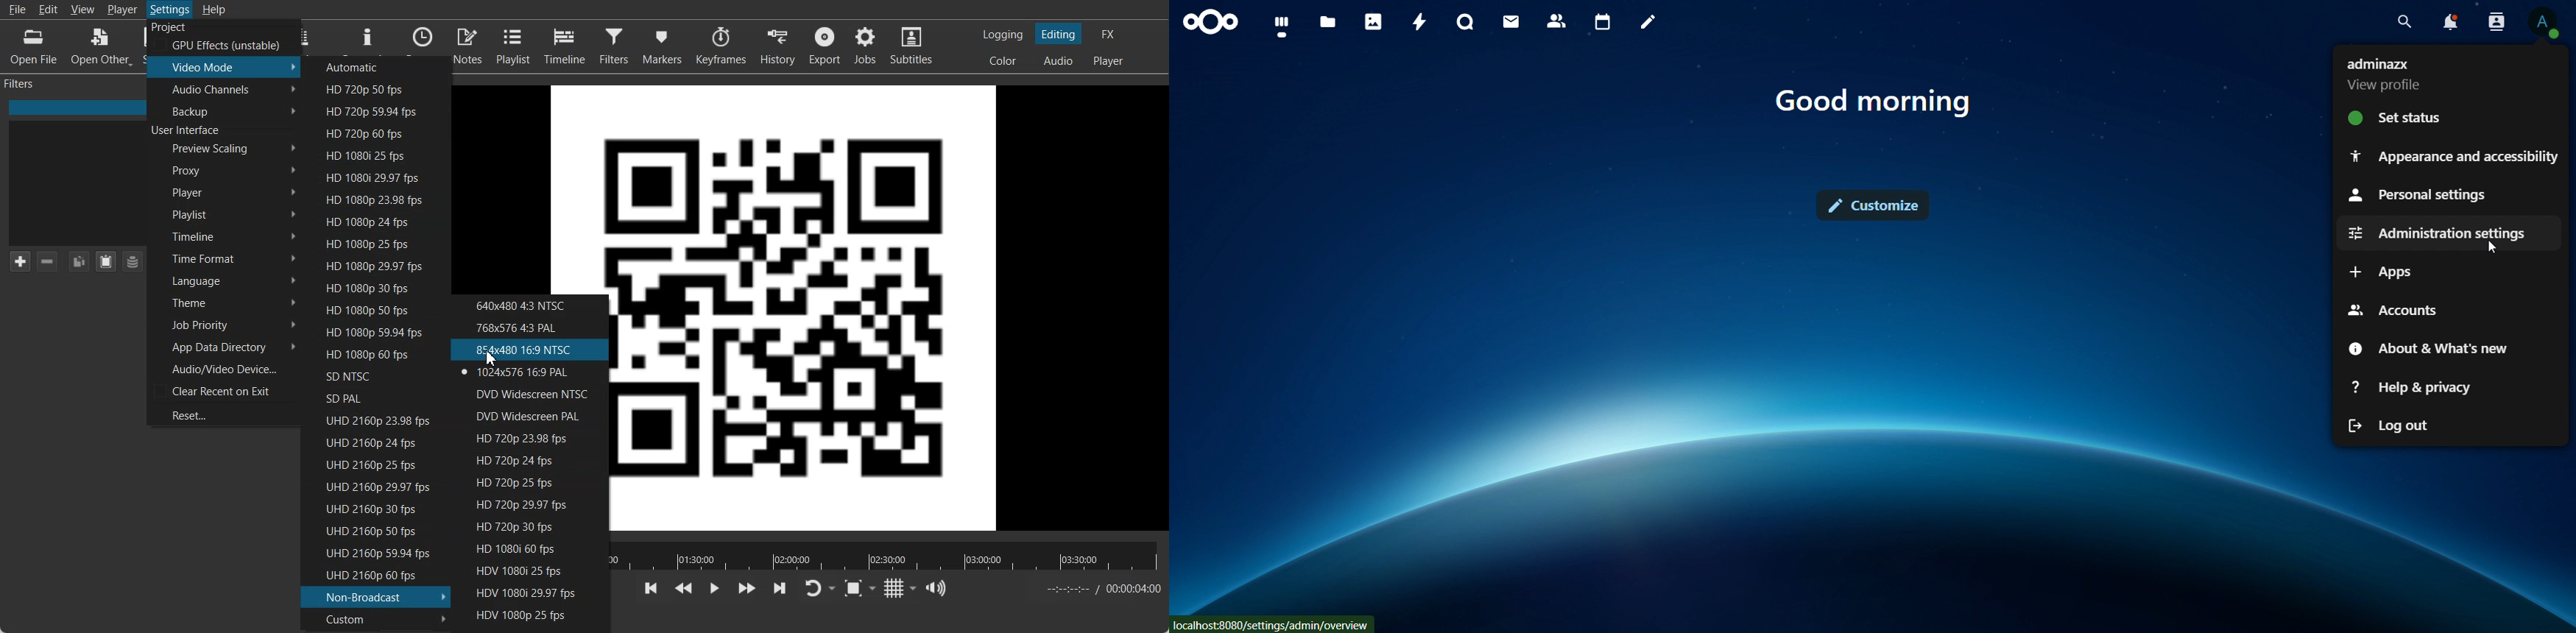 The image size is (2576, 644). I want to click on HD 1080p 23.98 fps, so click(373, 199).